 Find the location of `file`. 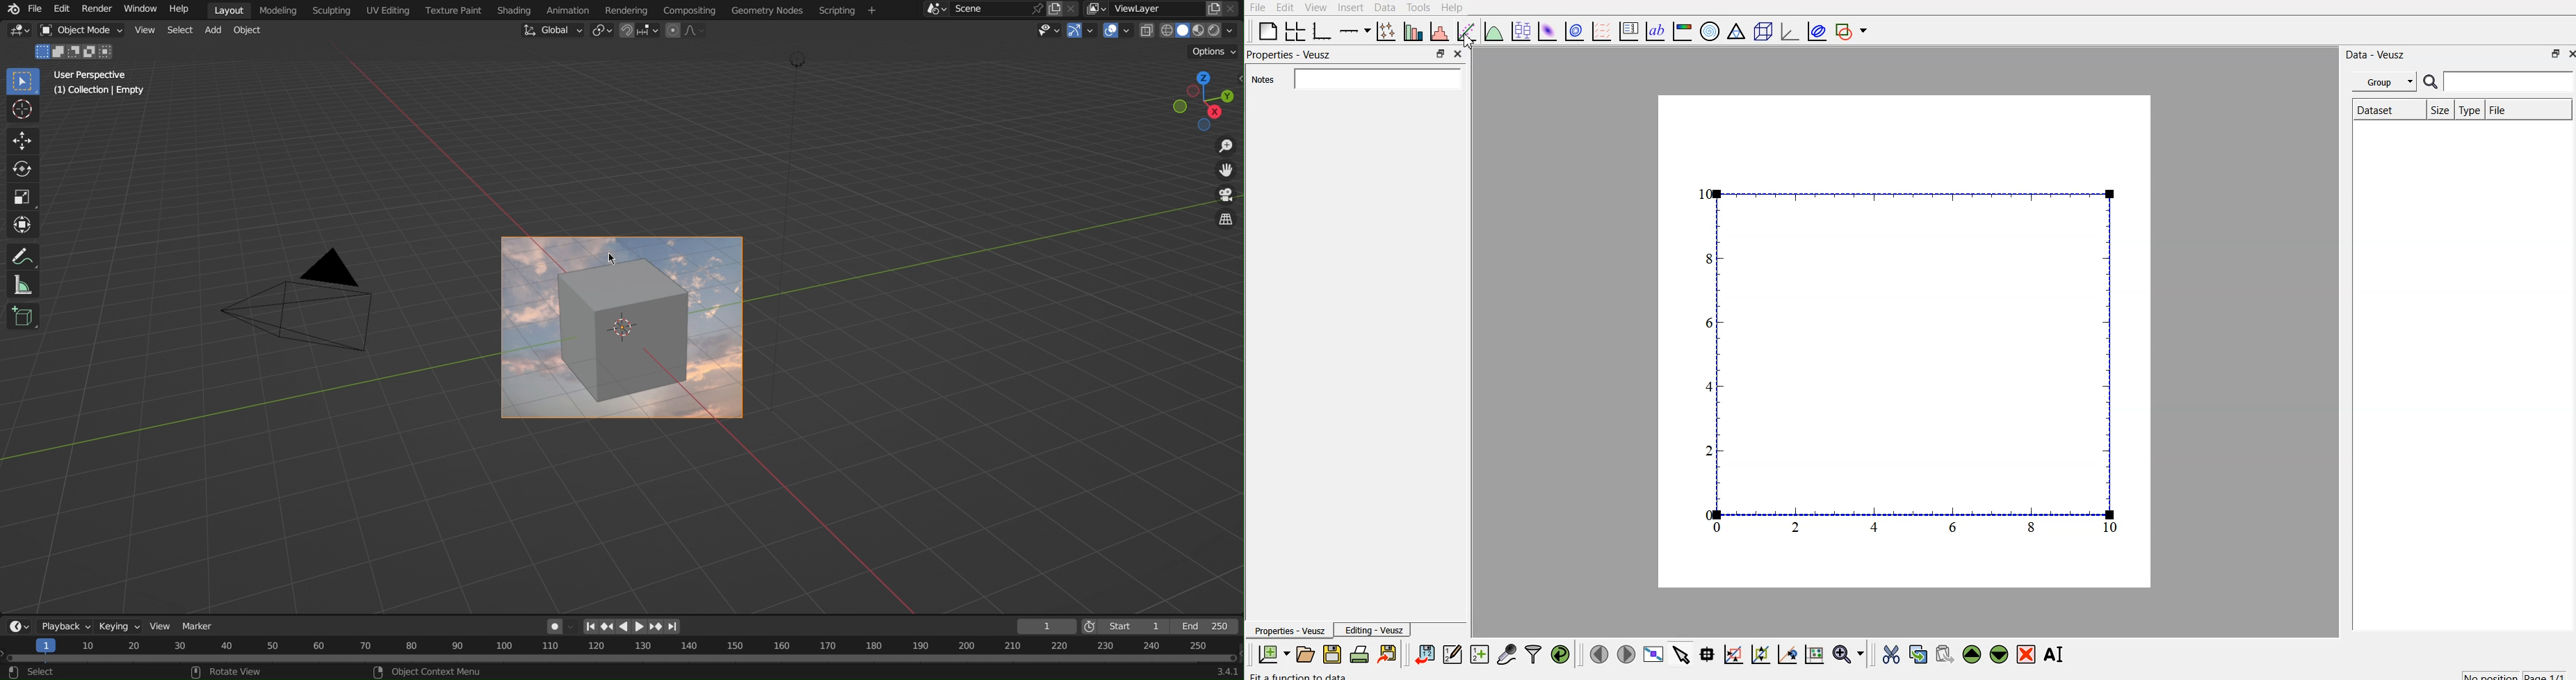

file is located at coordinates (1256, 7).